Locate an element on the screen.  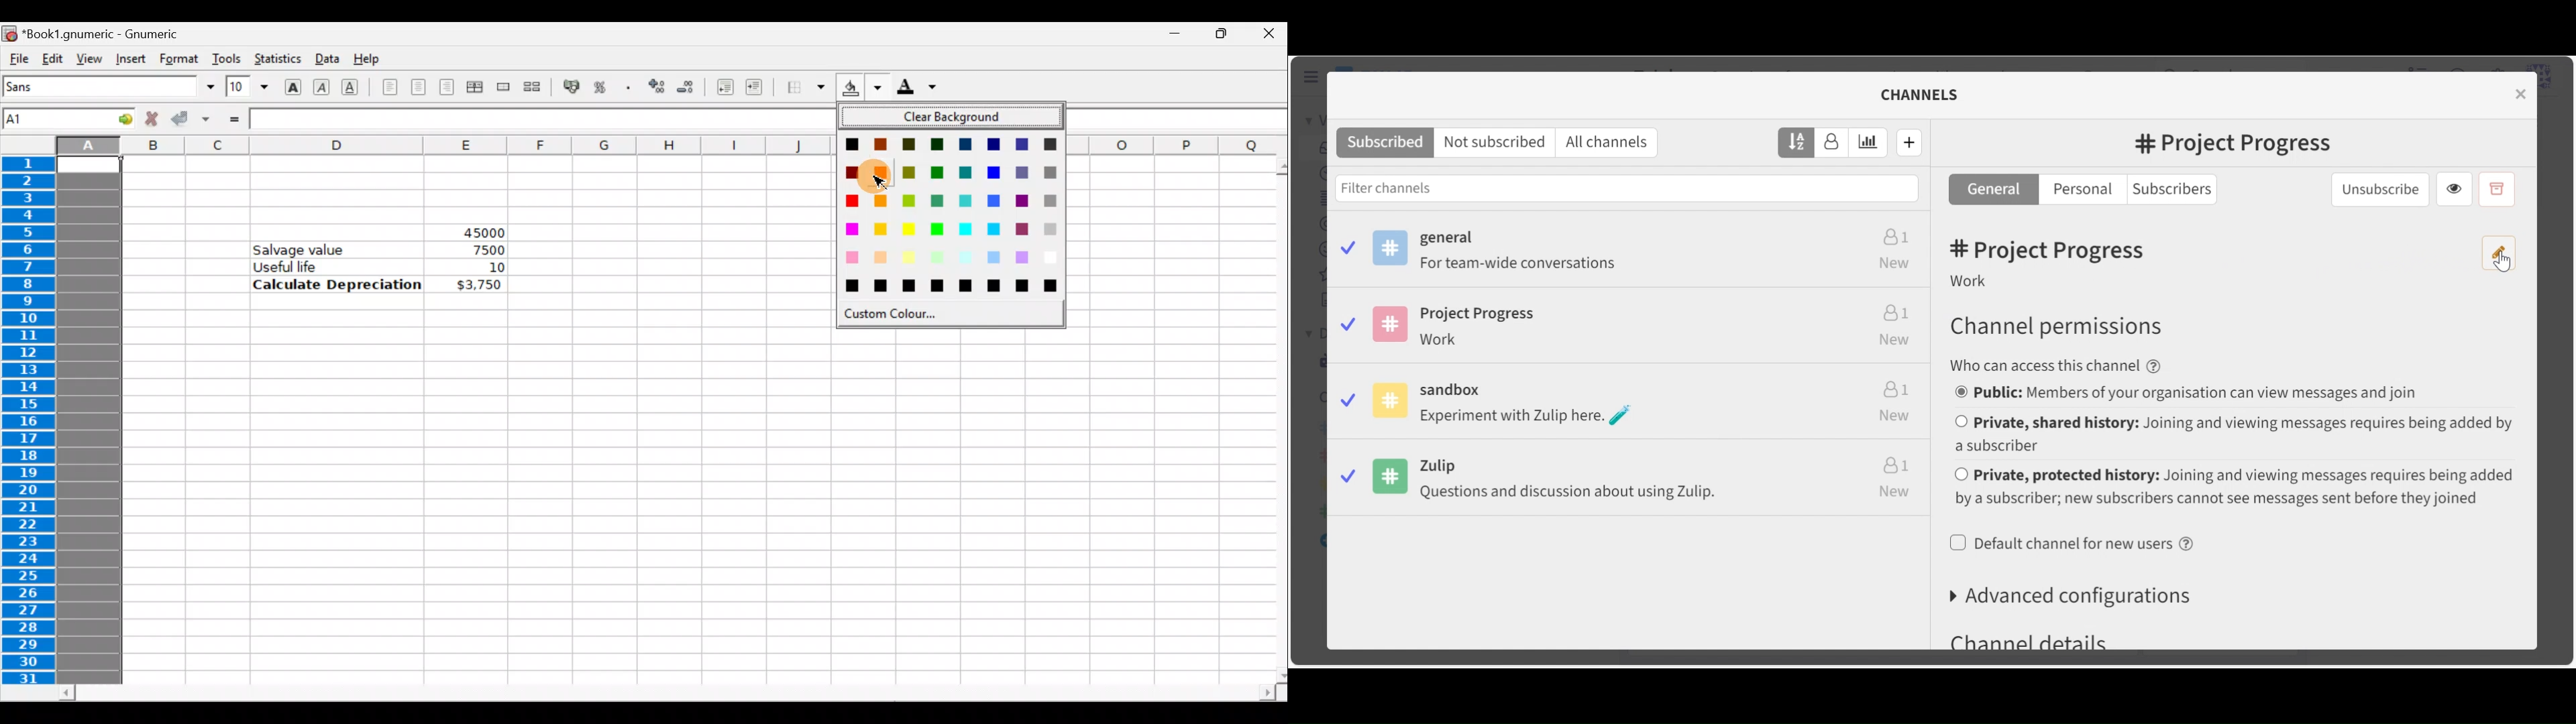
Enter formula is located at coordinates (233, 119).